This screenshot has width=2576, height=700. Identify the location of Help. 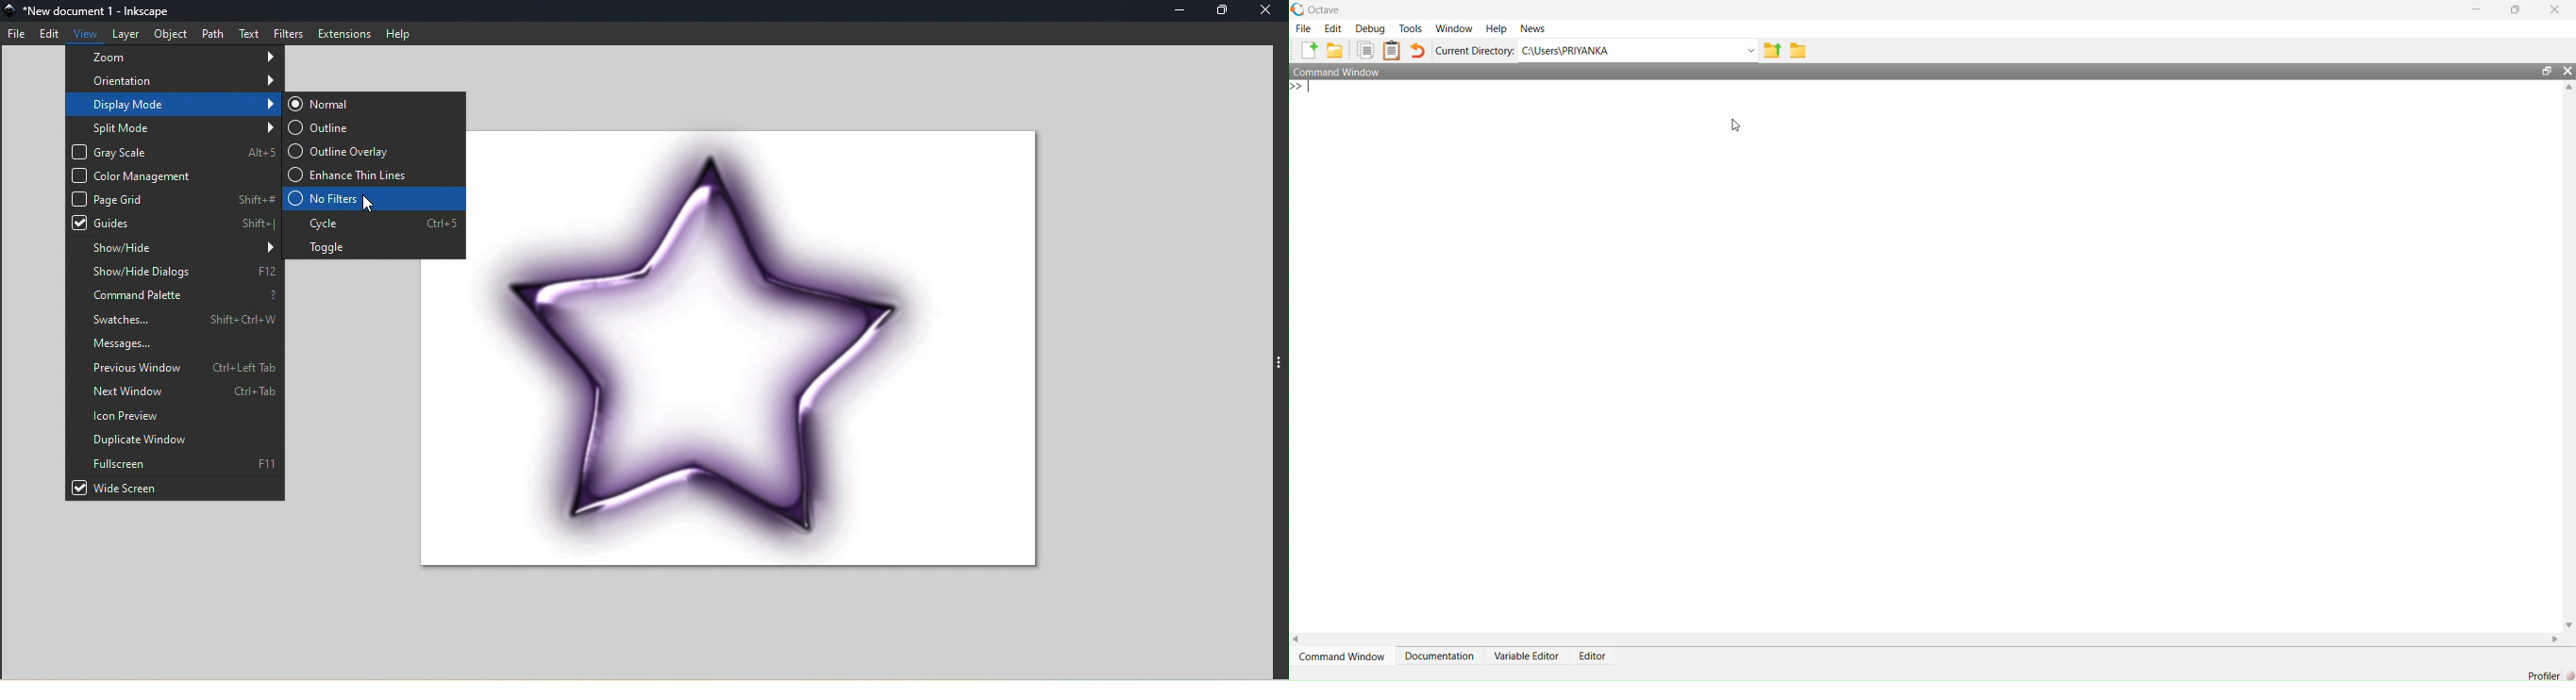
(1495, 28).